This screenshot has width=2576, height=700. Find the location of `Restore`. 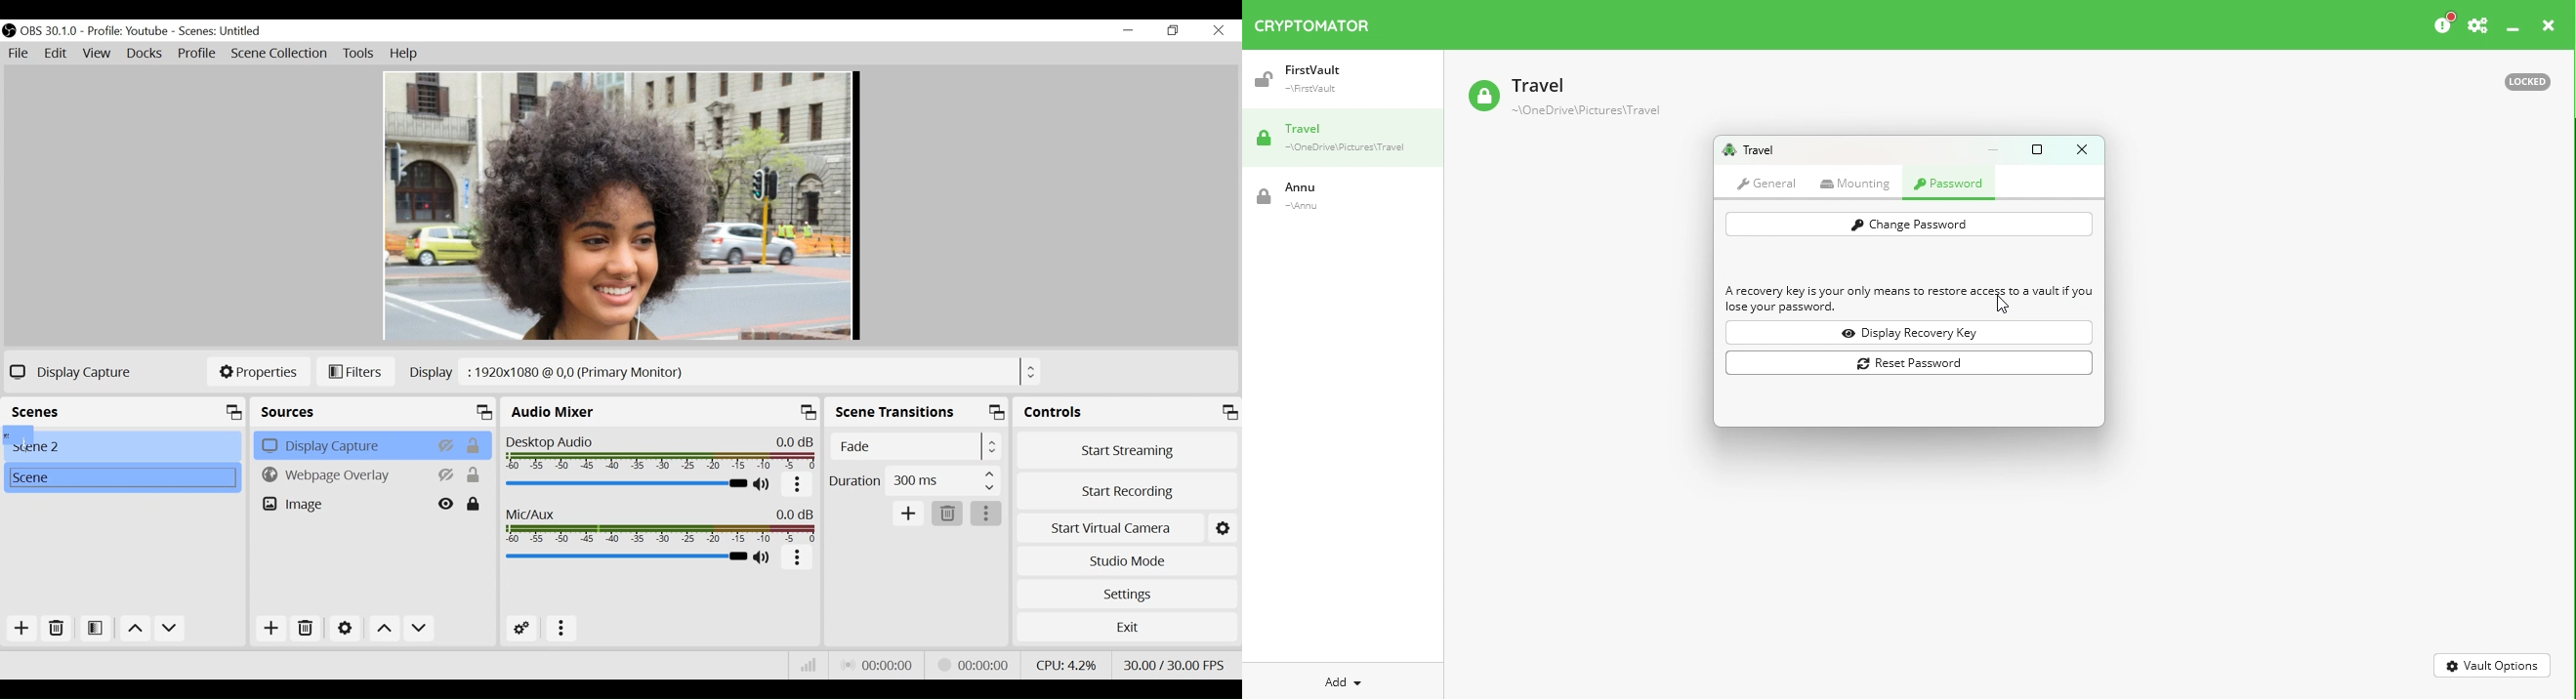

Restore is located at coordinates (1174, 31).